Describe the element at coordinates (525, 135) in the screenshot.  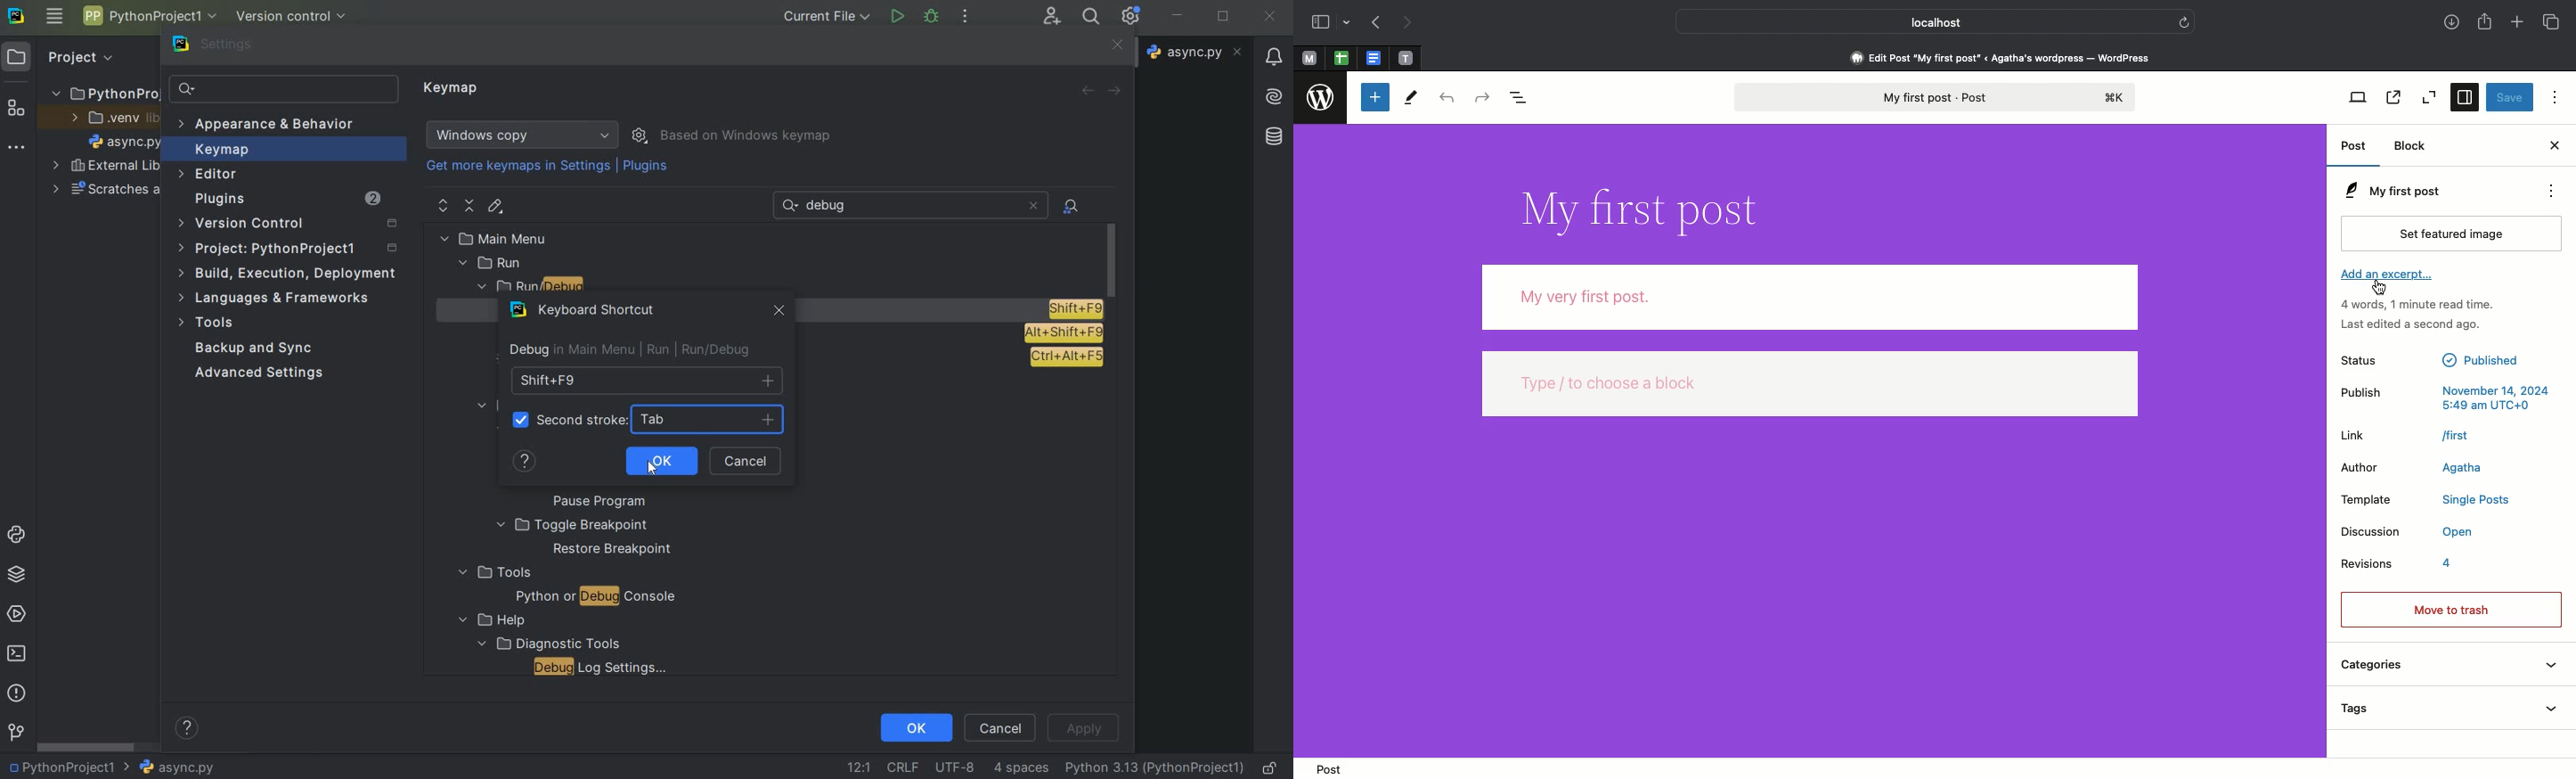
I see `windows copy` at that location.